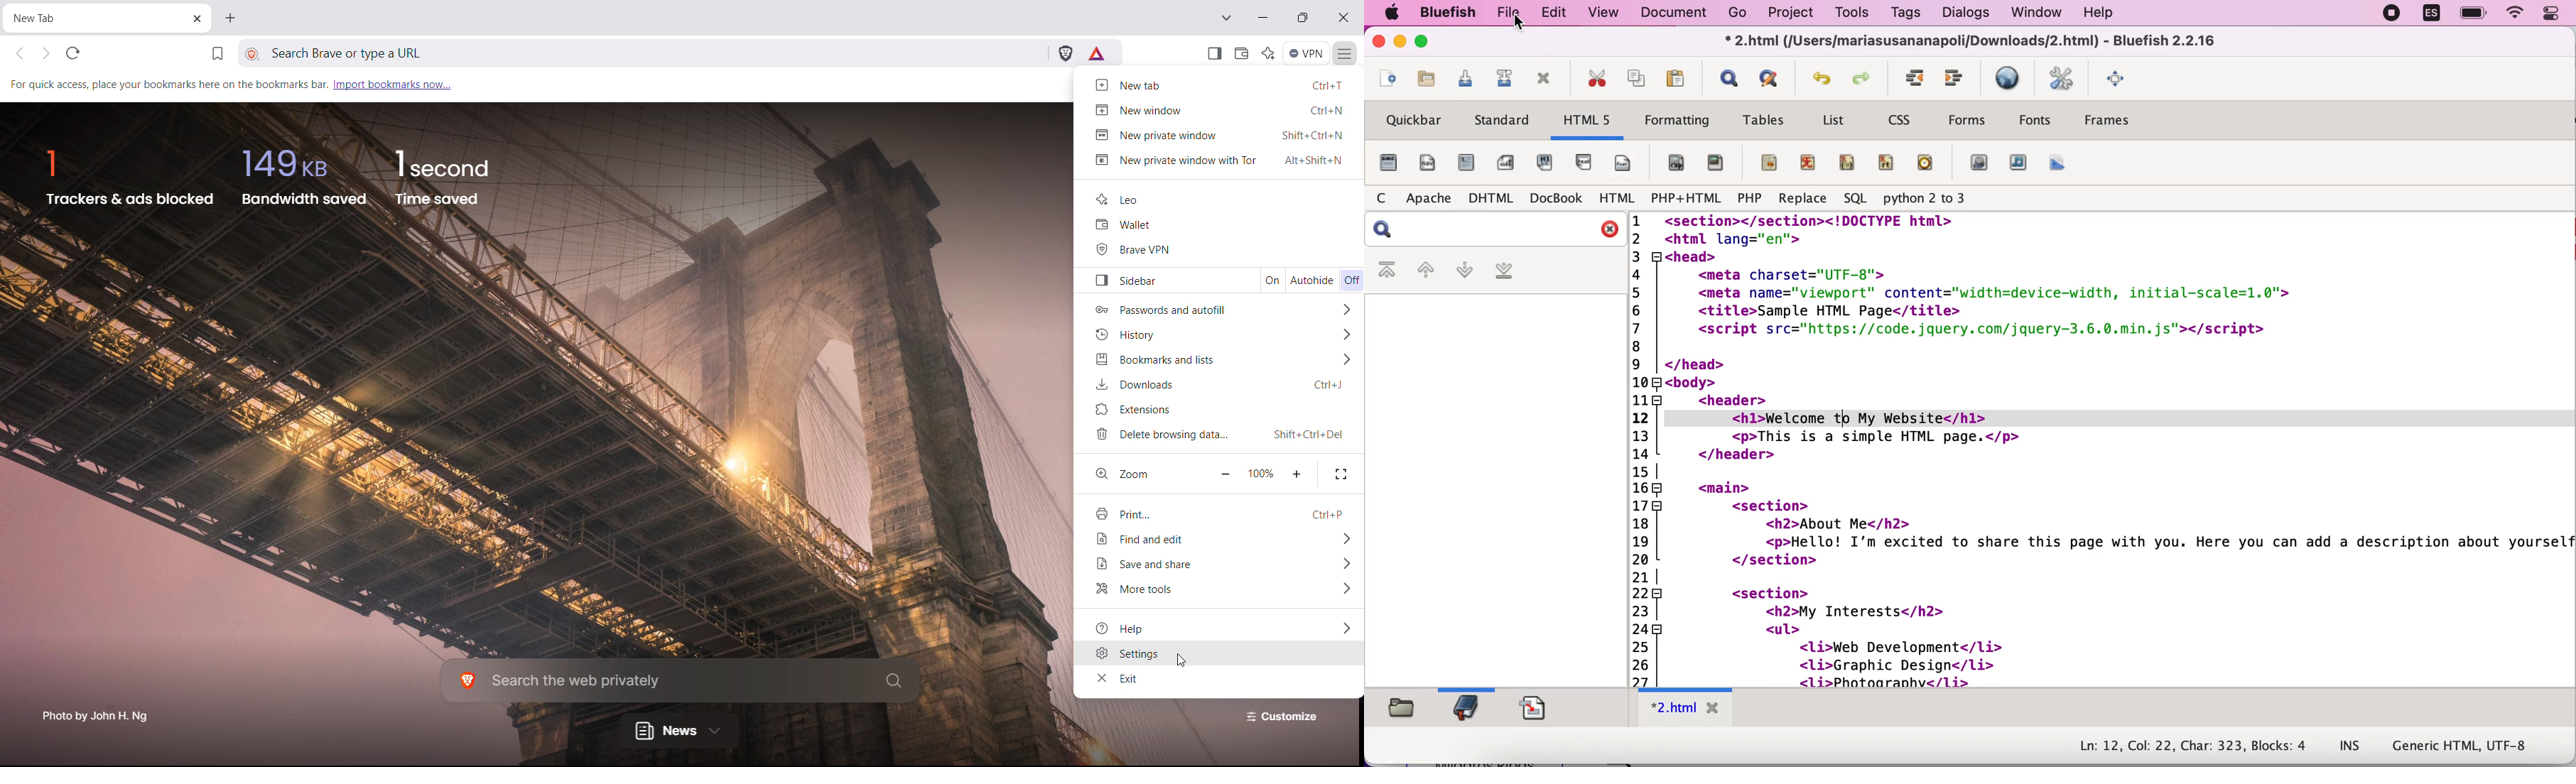  I want to click on project, so click(1790, 13).